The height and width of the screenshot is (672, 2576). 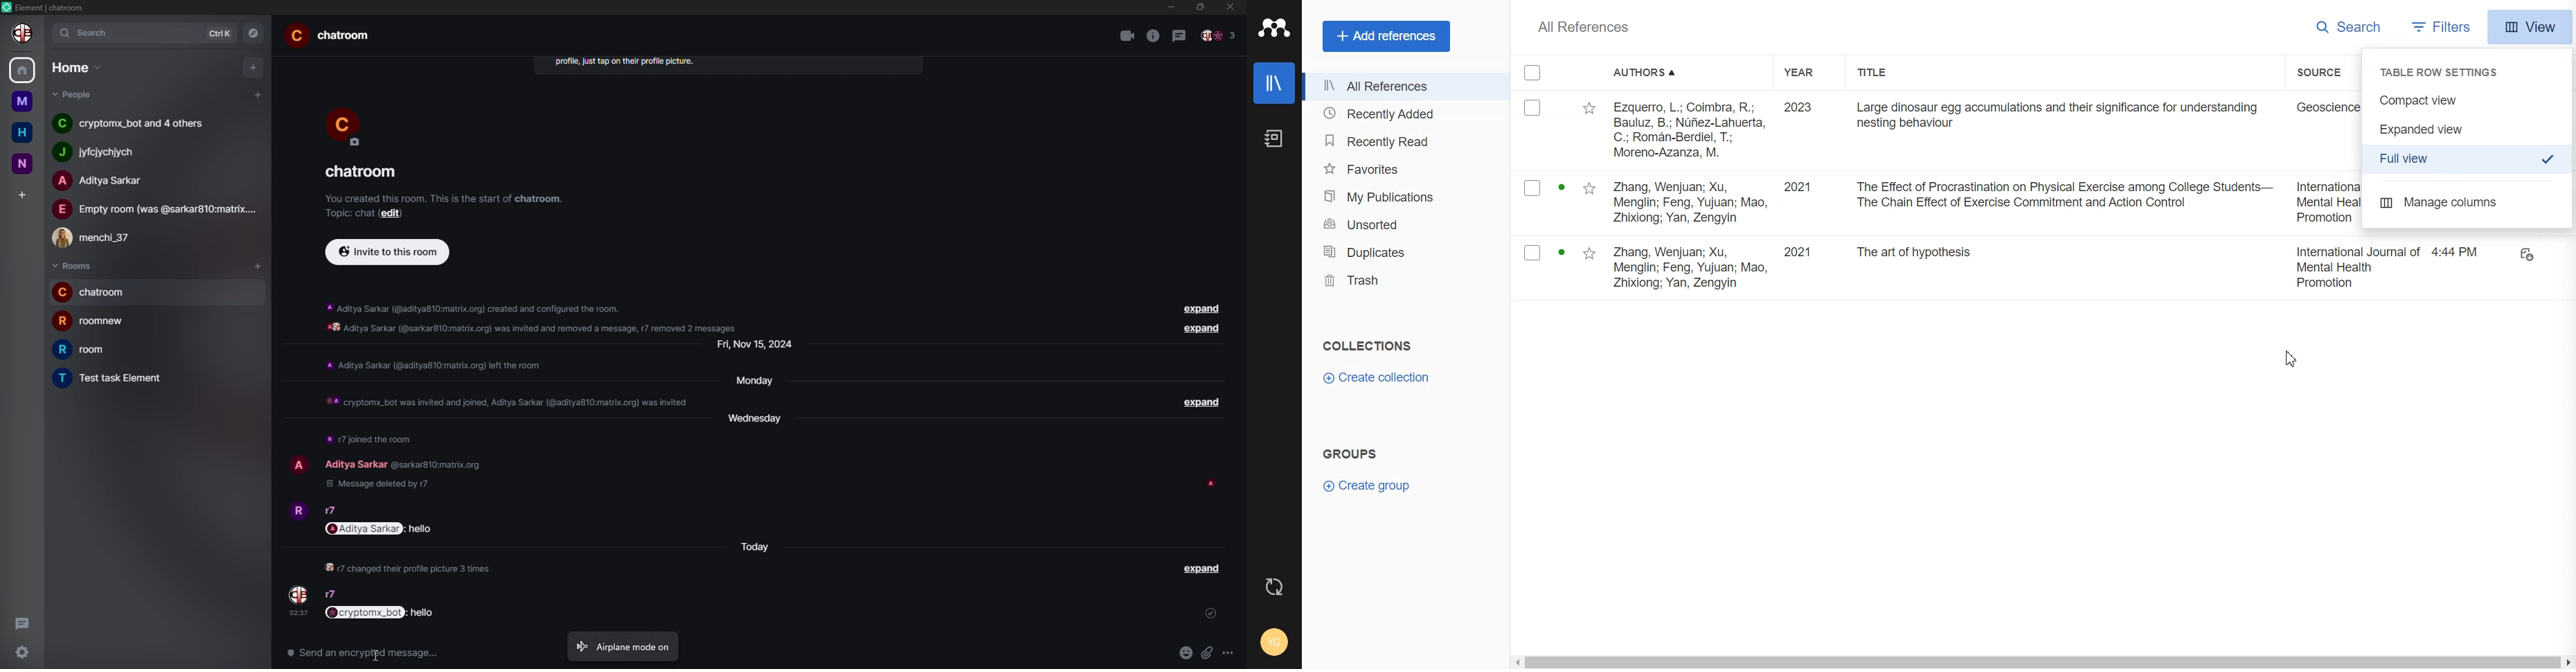 I want to click on edit, so click(x=394, y=213).